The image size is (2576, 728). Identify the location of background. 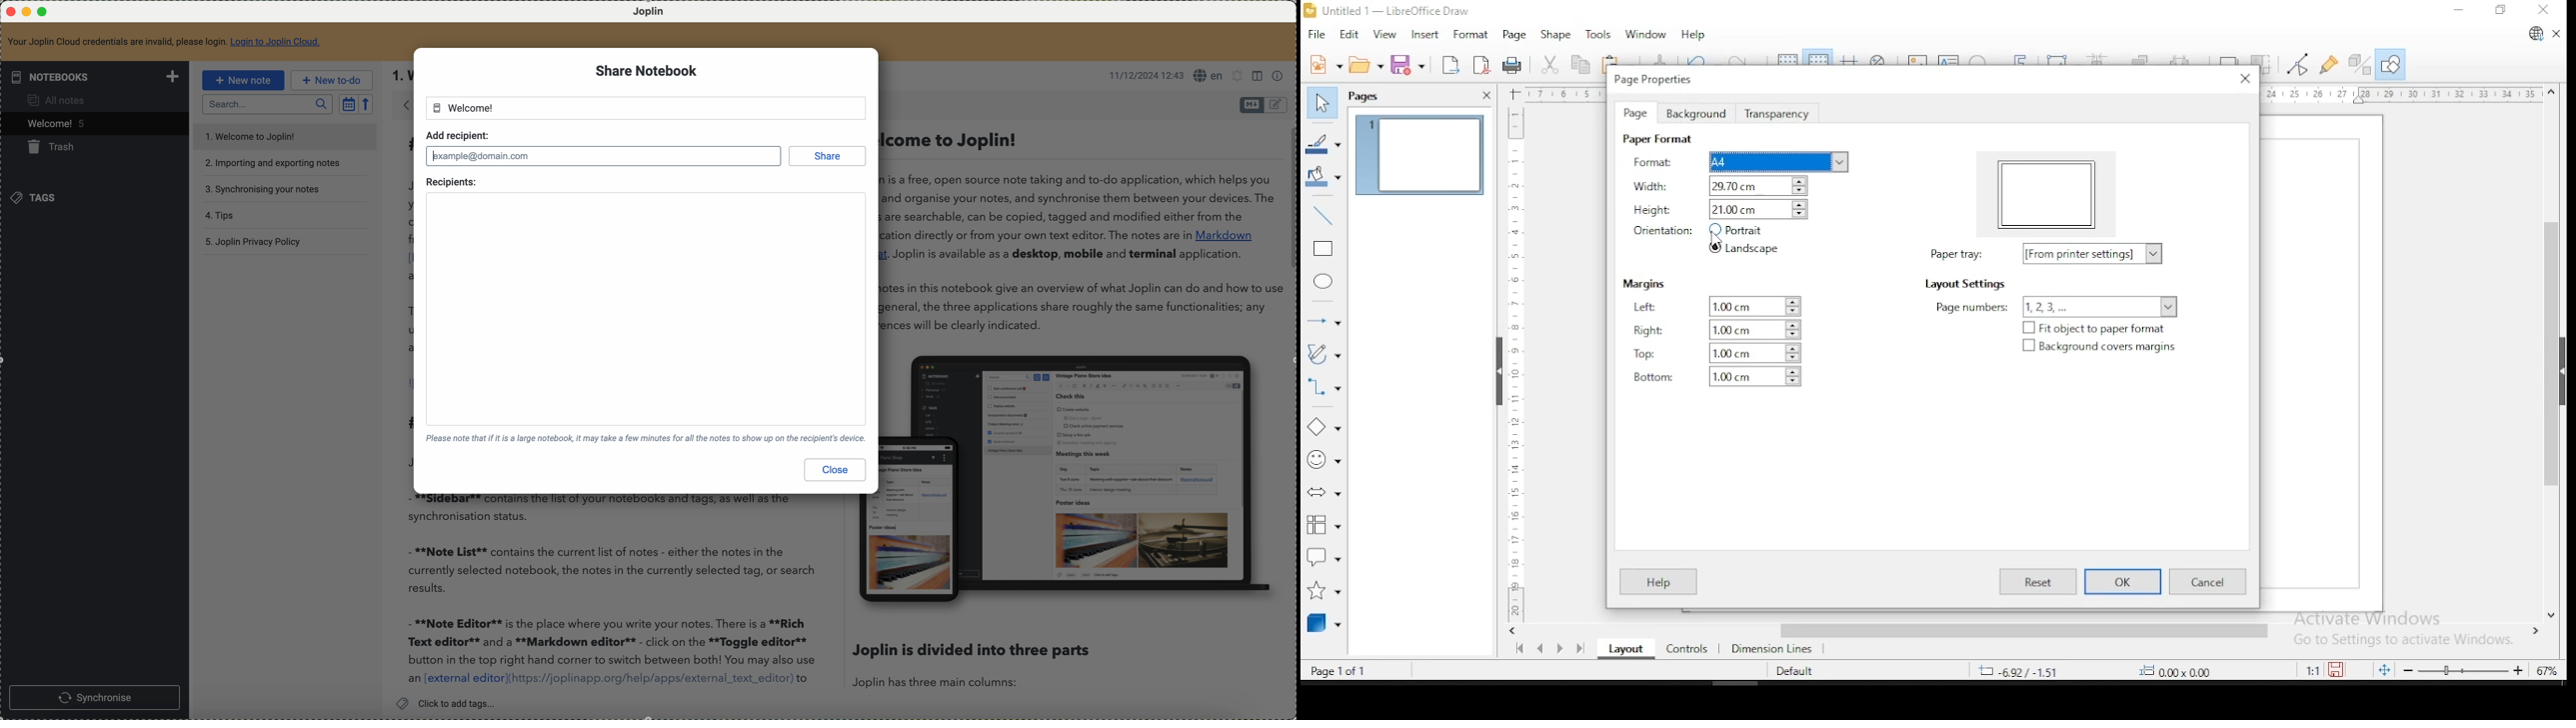
(1694, 113).